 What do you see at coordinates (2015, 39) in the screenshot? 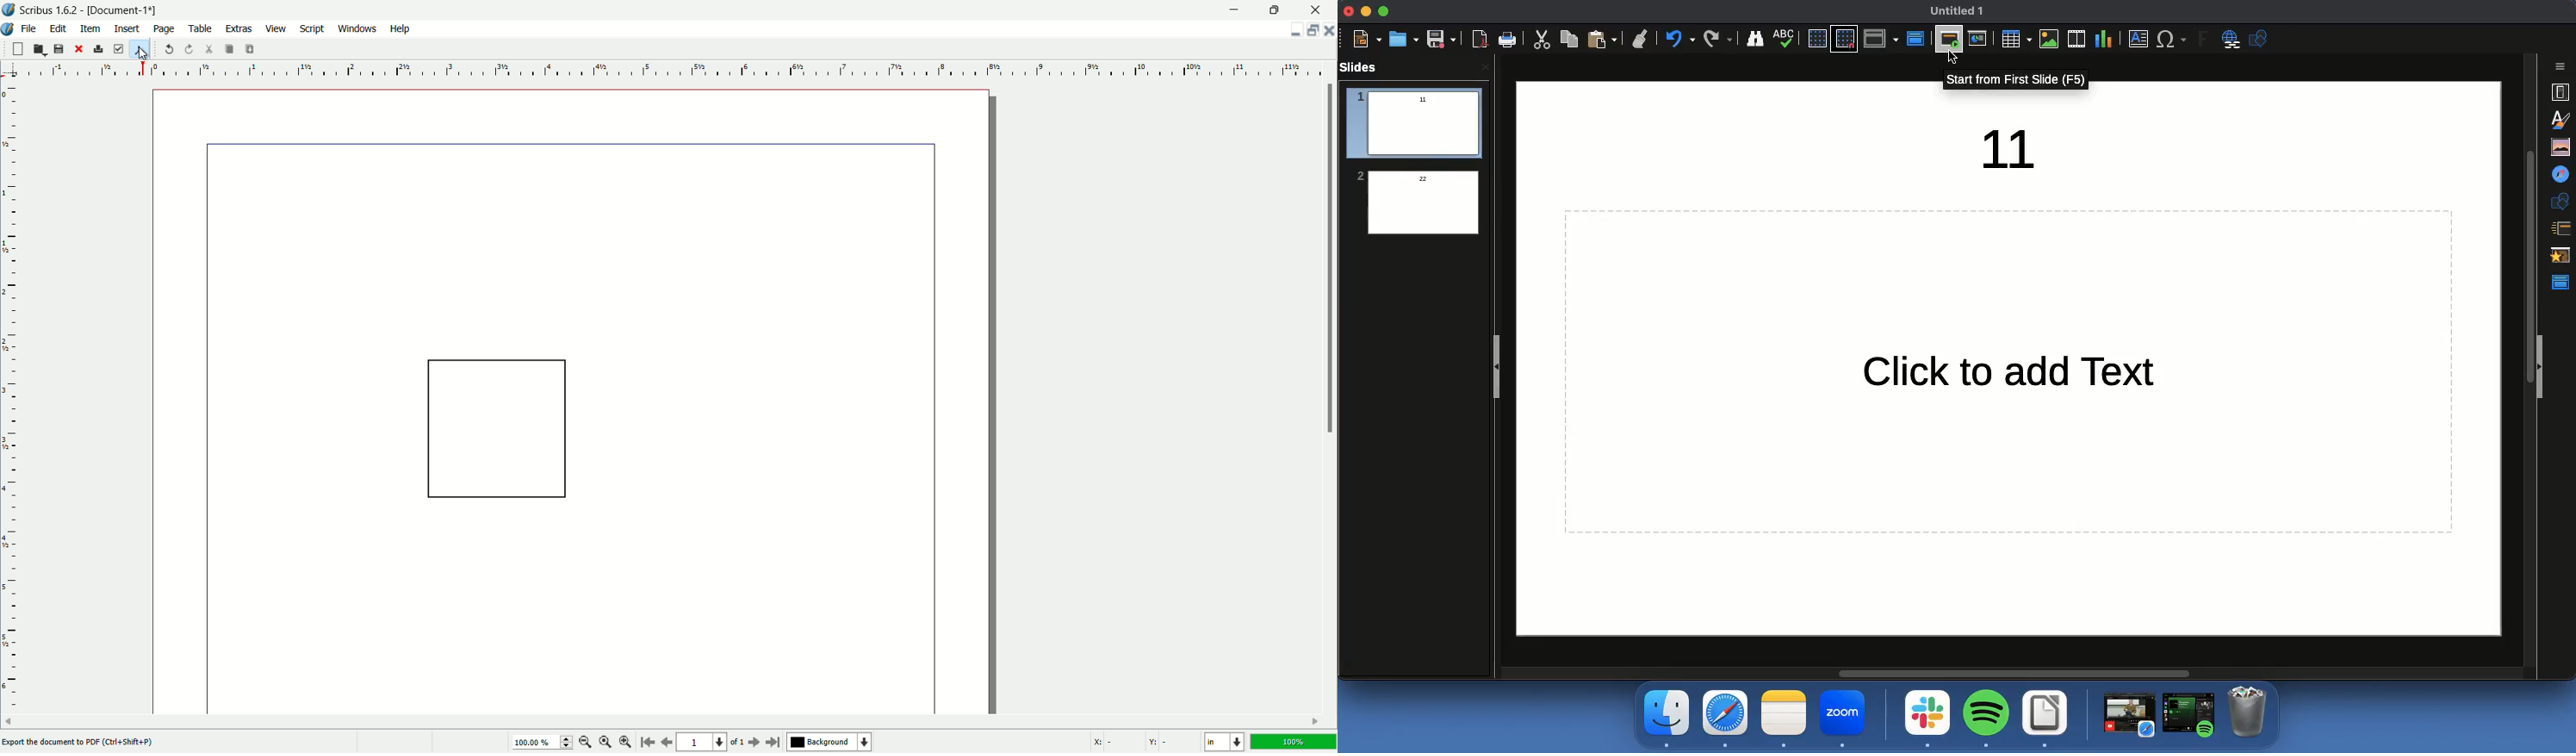
I see `Table` at bounding box center [2015, 39].